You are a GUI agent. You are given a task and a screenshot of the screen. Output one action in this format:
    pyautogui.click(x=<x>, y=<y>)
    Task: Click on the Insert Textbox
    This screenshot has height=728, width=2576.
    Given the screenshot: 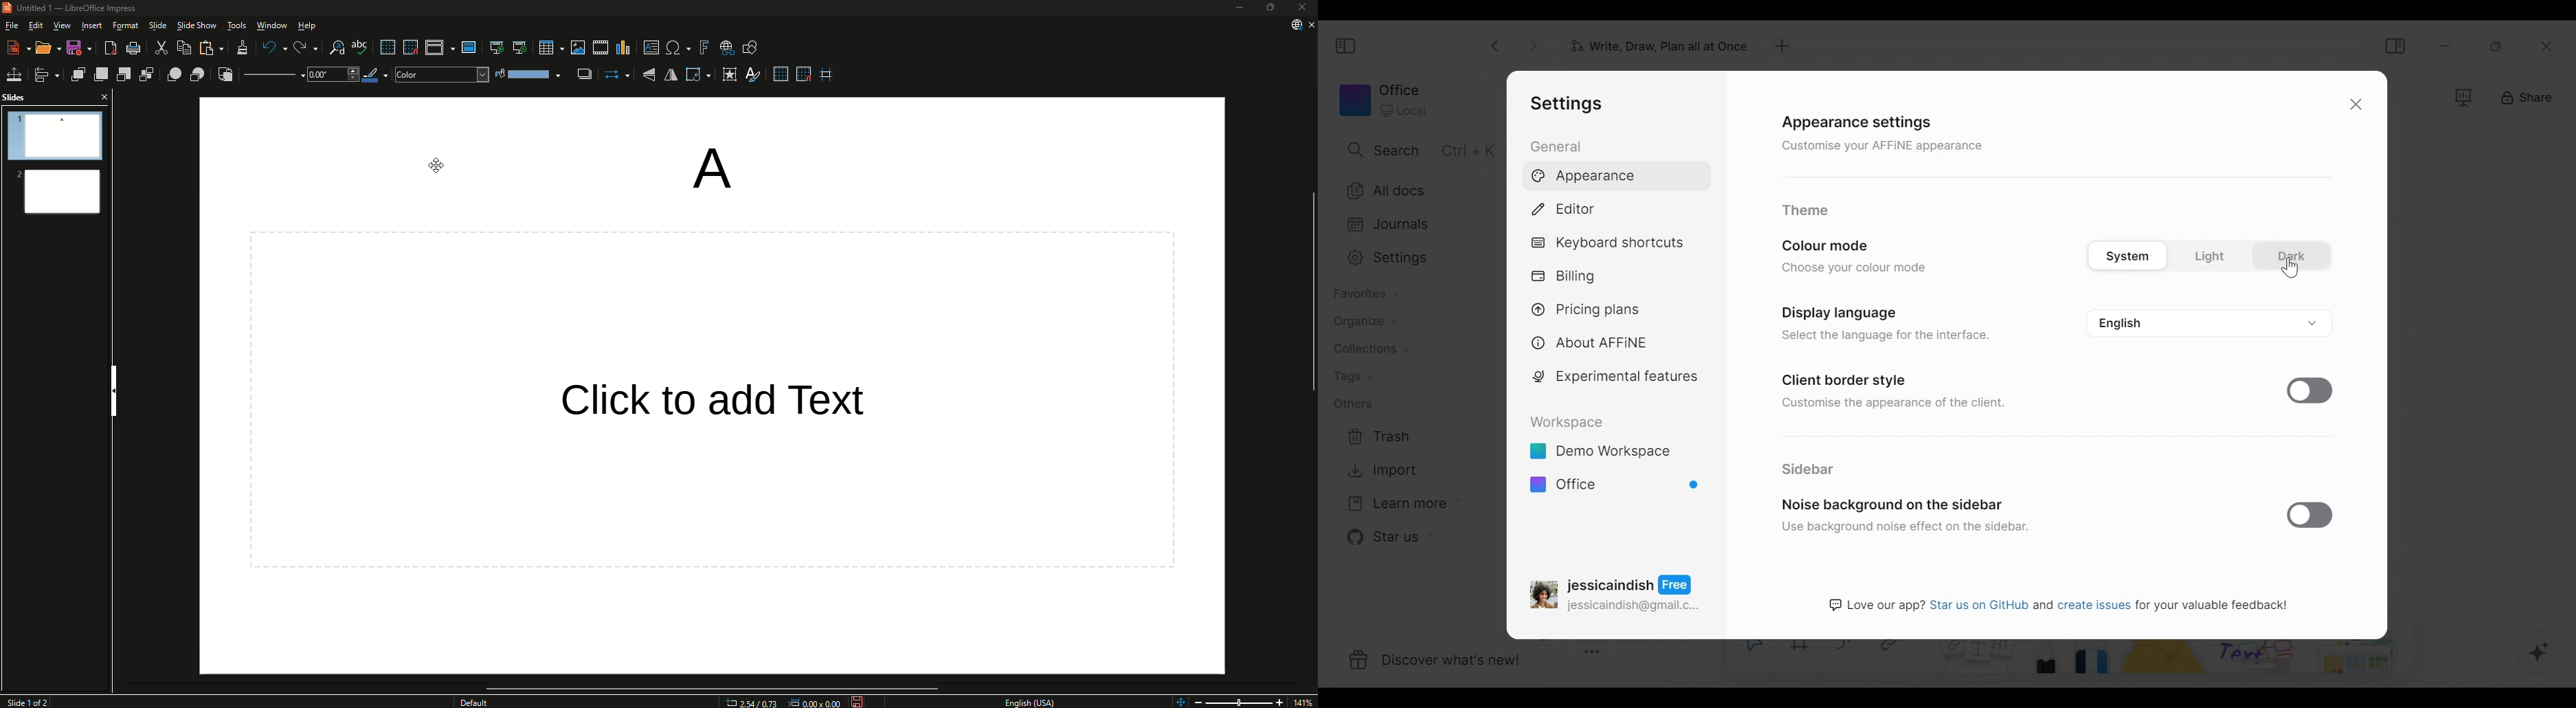 What is the action you would take?
    pyautogui.click(x=649, y=48)
    